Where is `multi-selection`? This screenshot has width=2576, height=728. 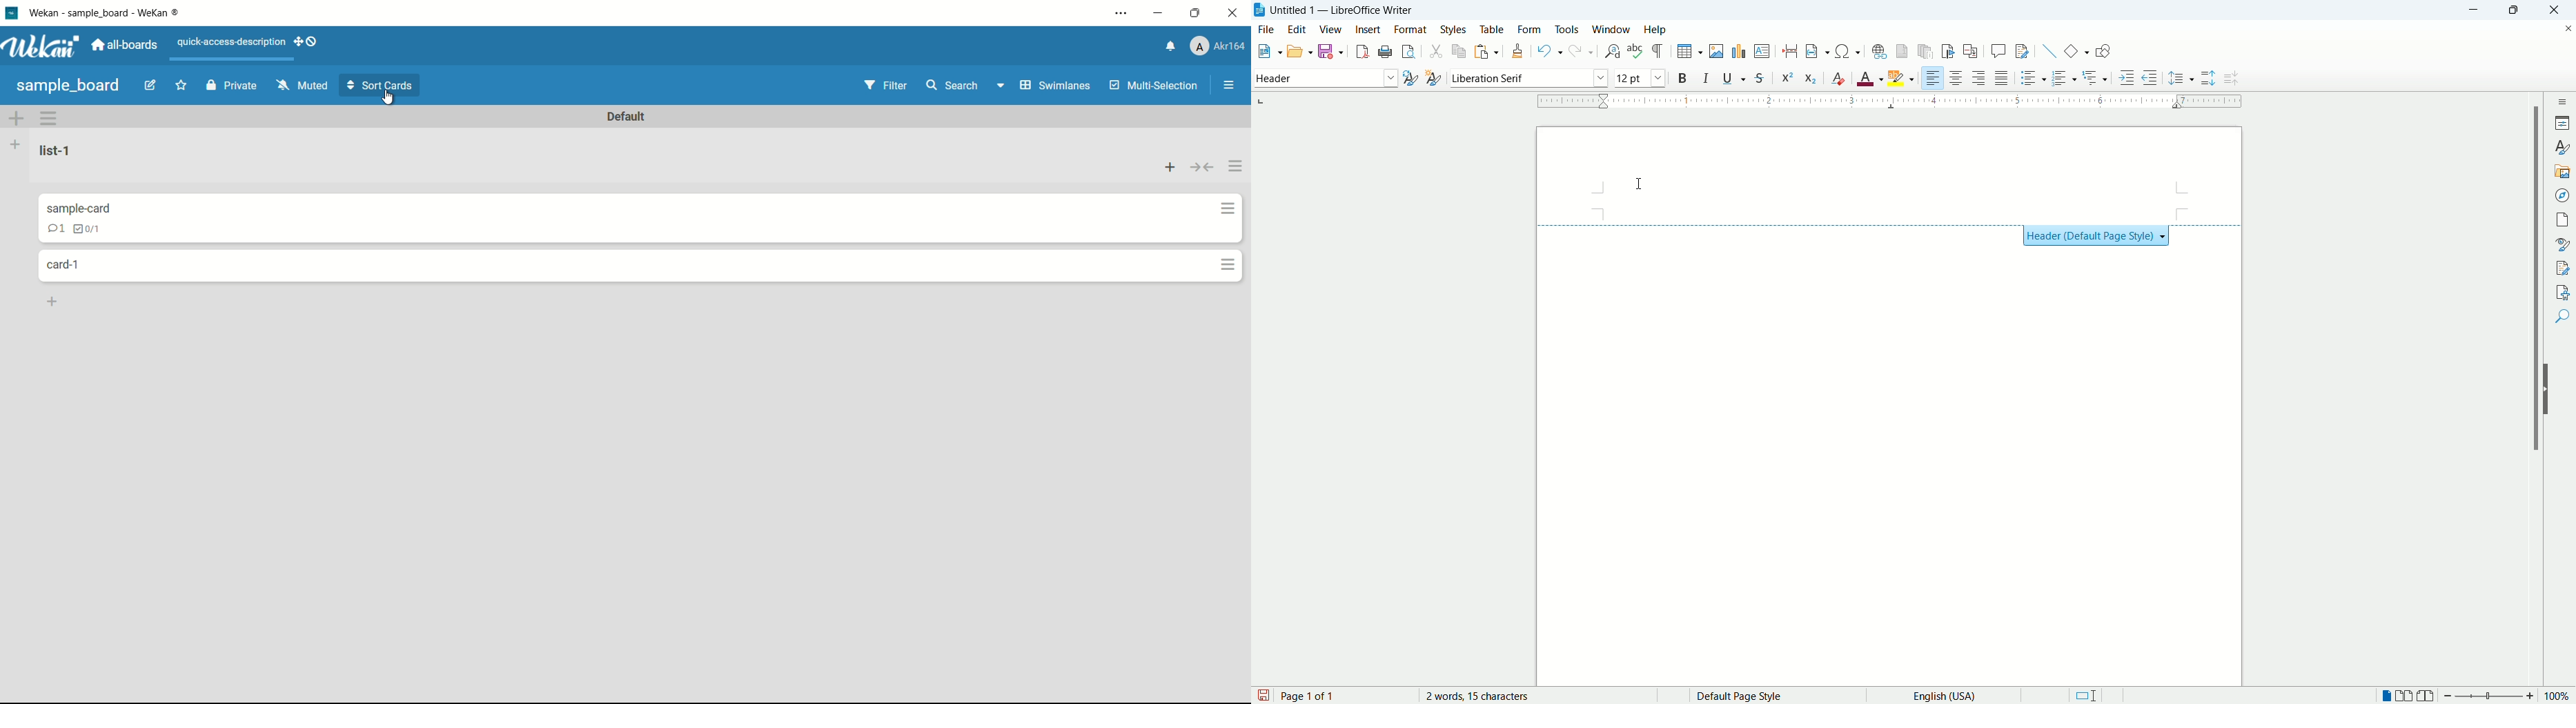
multi-selection is located at coordinates (1155, 86).